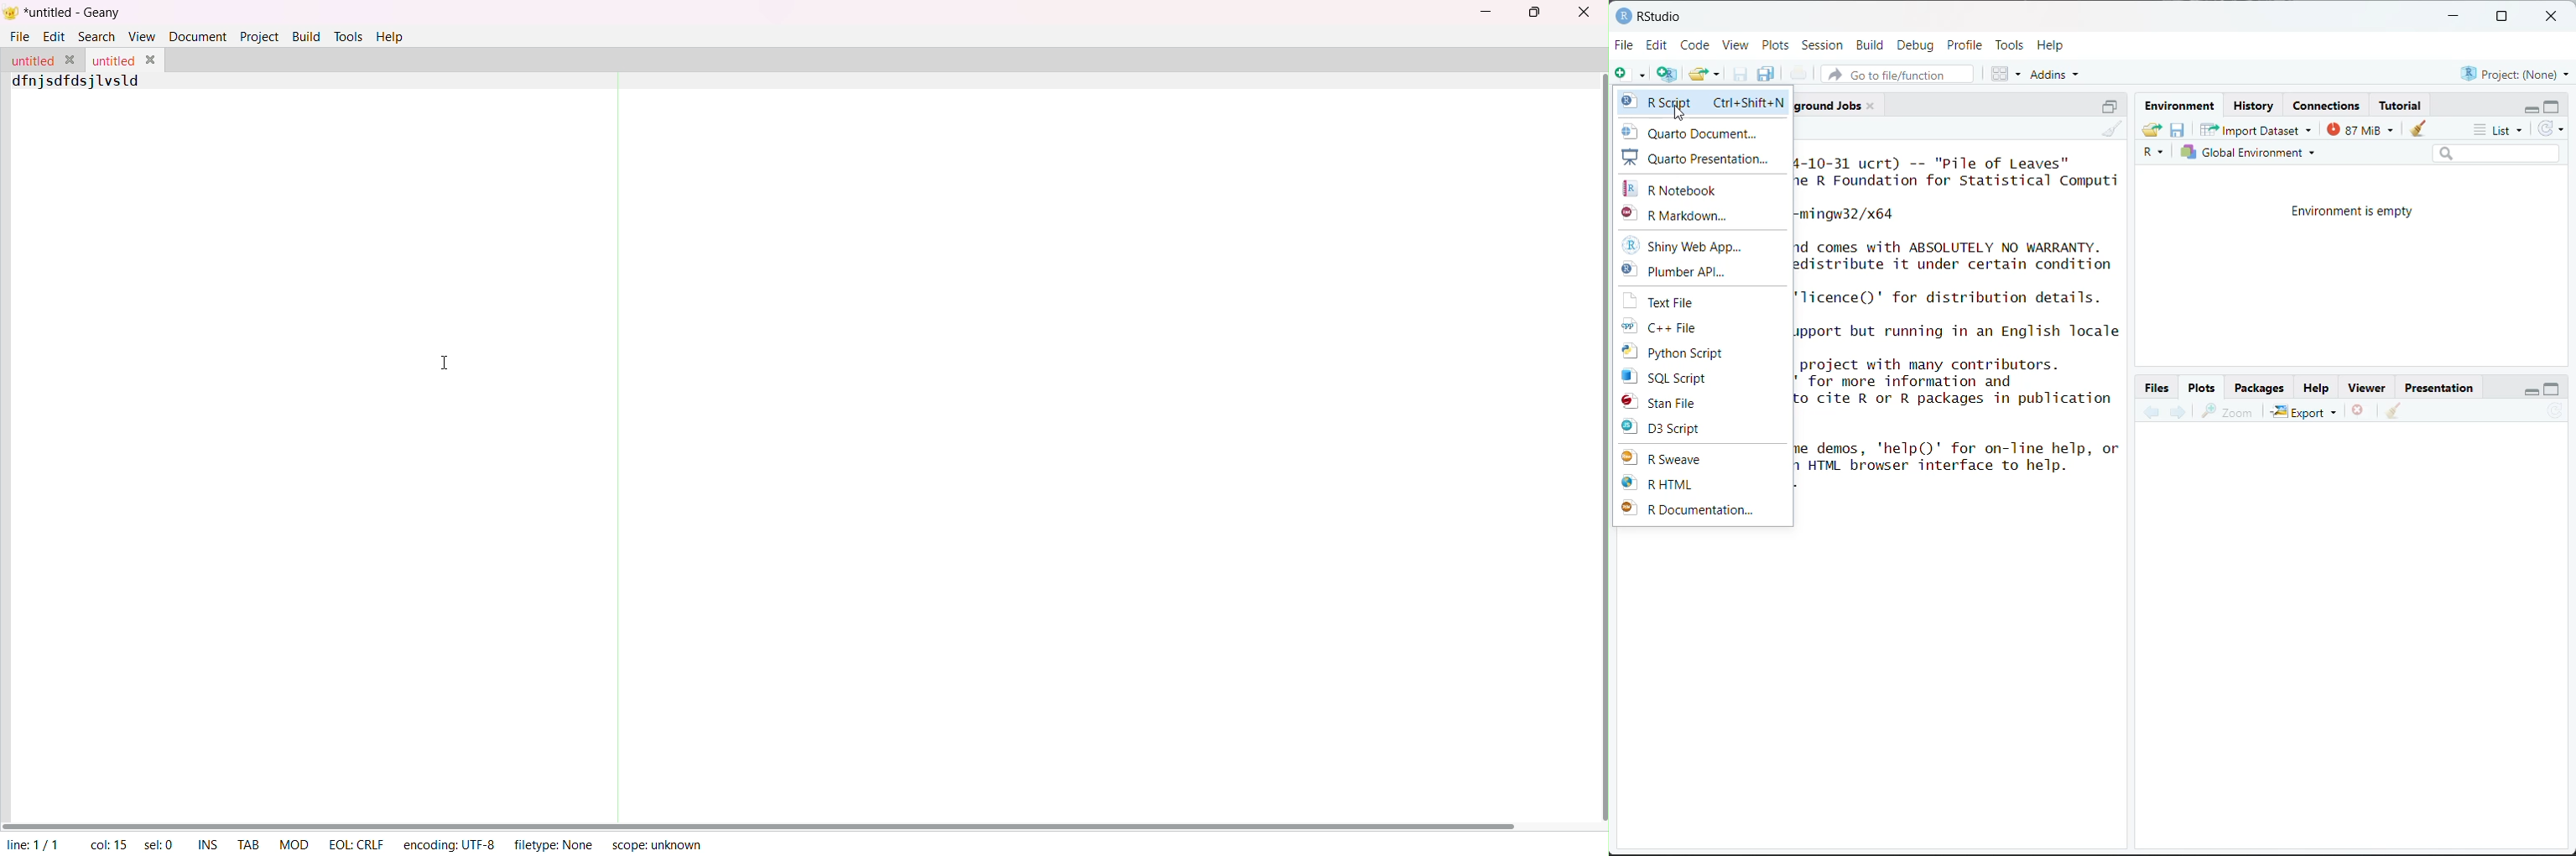 This screenshot has height=868, width=2576. Describe the element at coordinates (2007, 73) in the screenshot. I see `workspace panes` at that location.